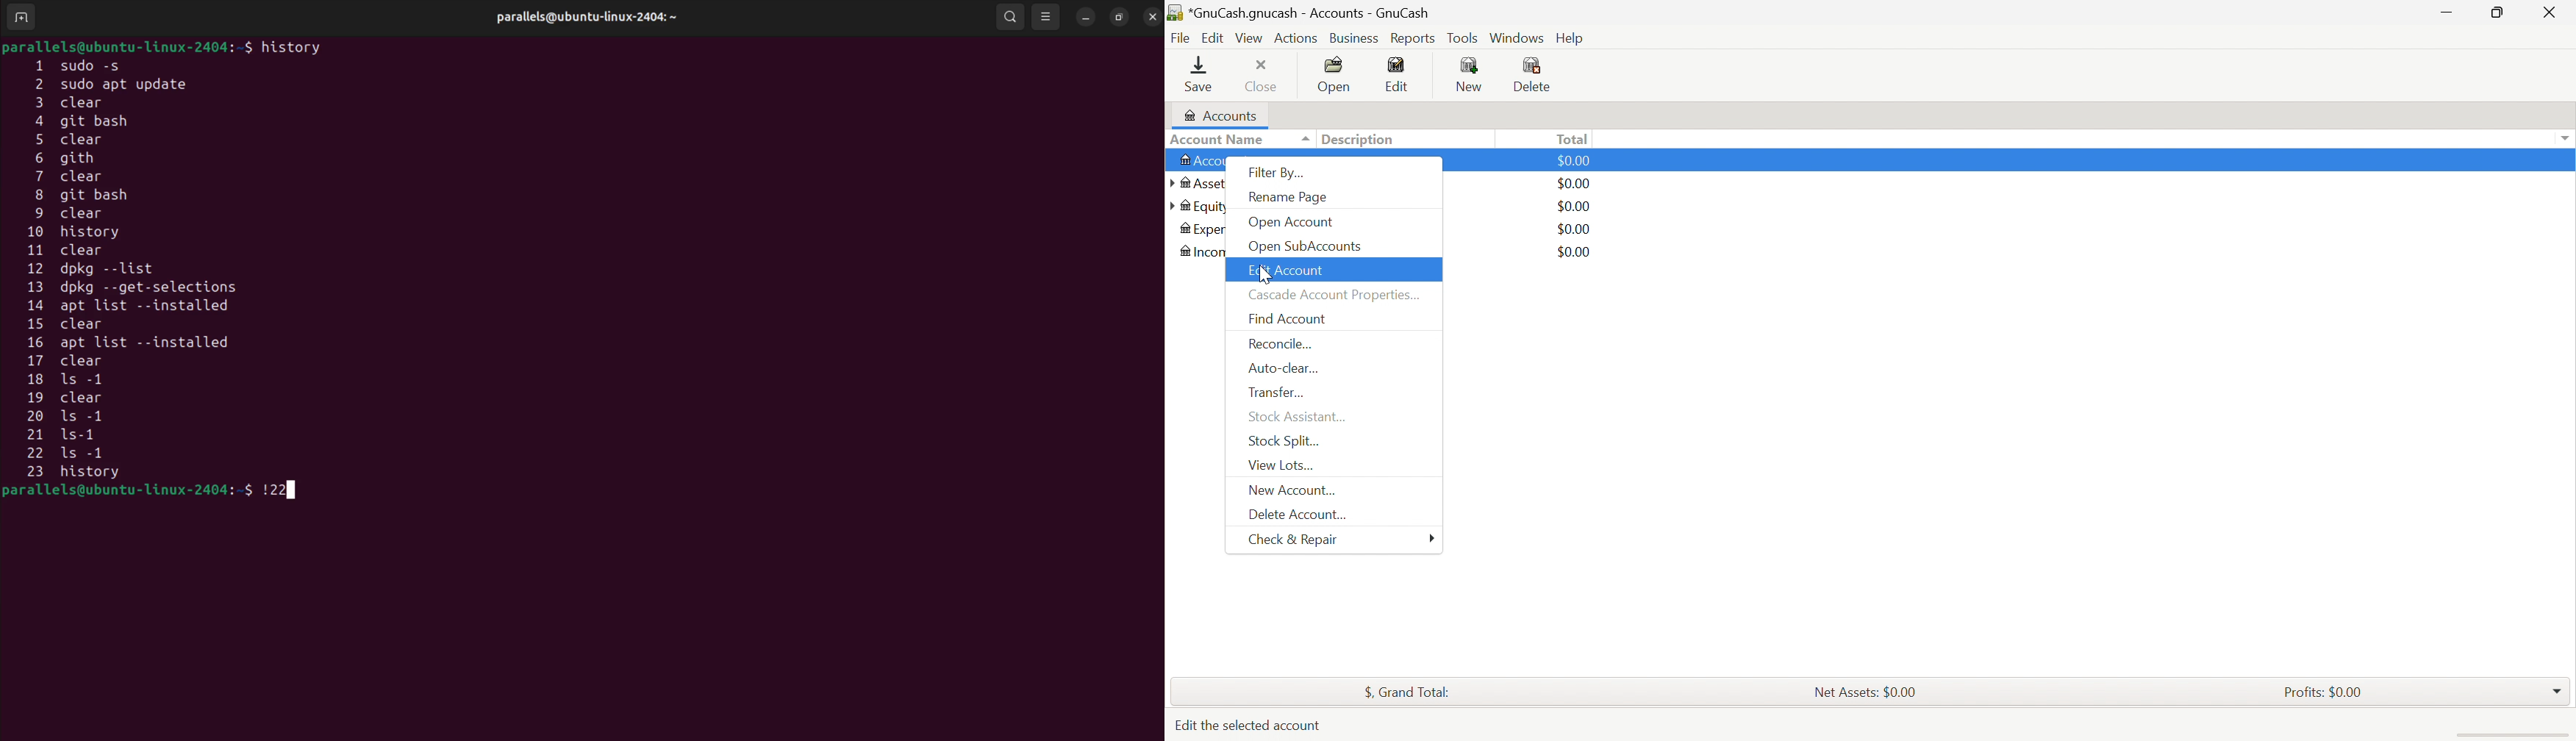  I want to click on 6 gith, so click(80, 157).